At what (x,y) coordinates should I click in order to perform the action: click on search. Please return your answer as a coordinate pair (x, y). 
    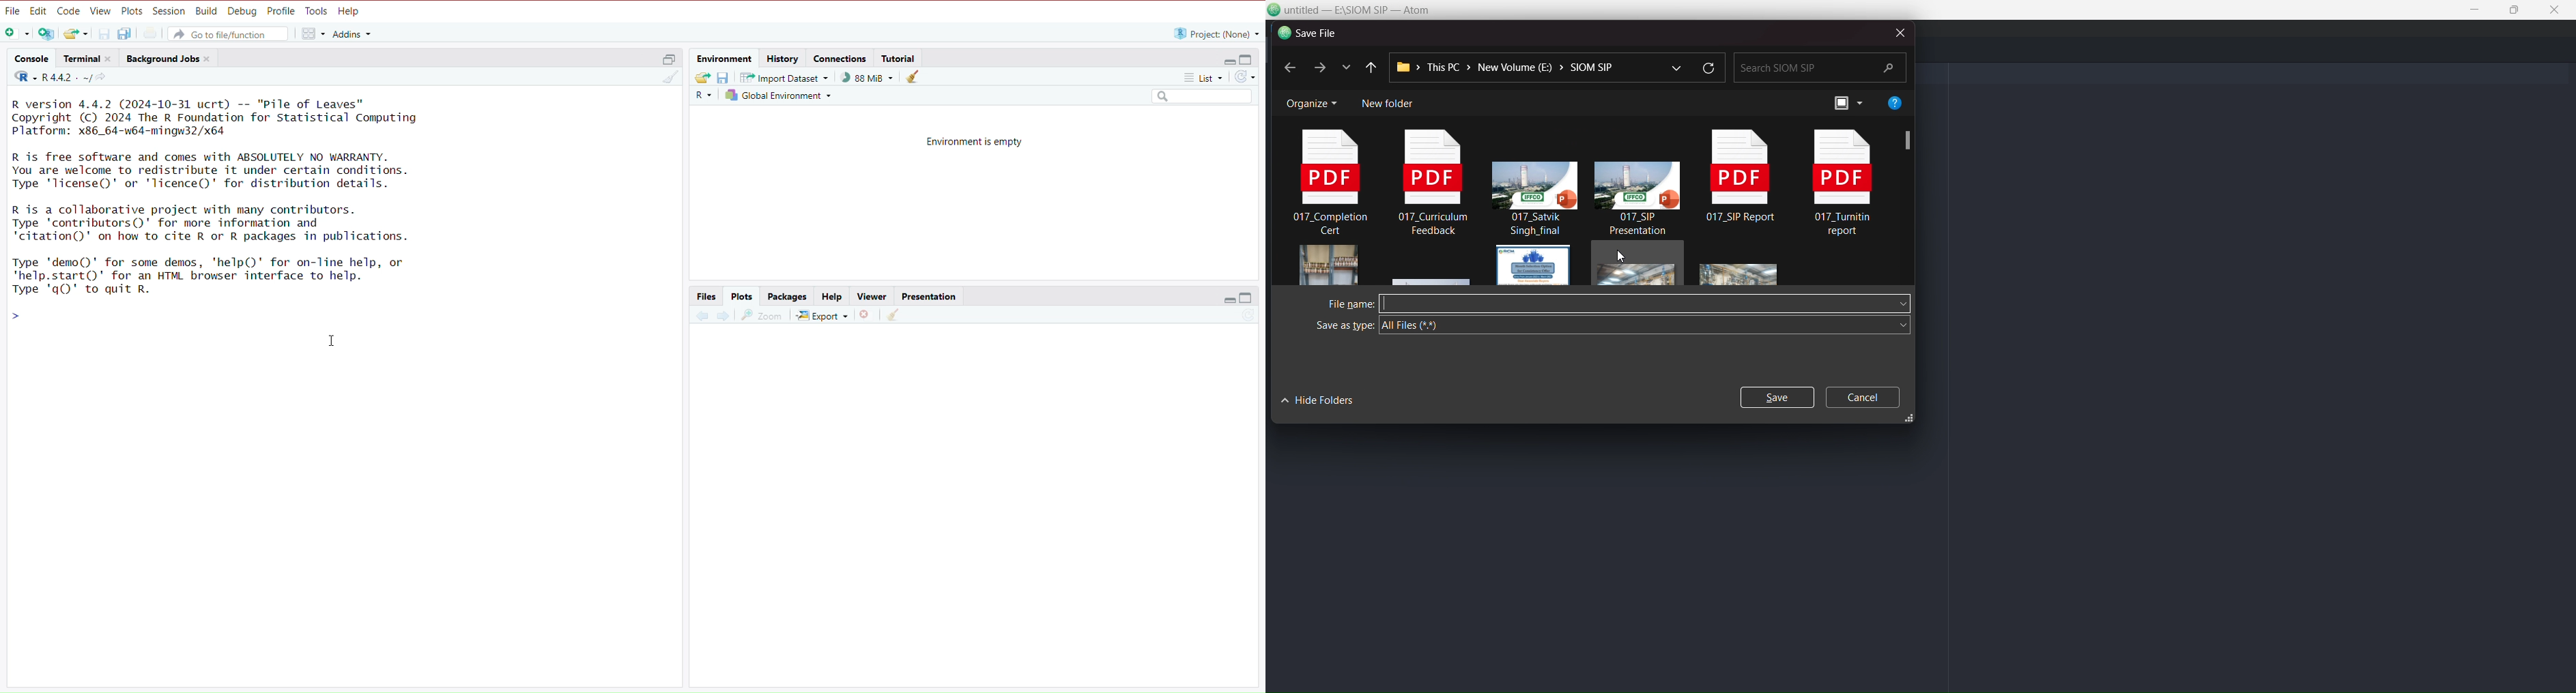
    Looking at the image, I should click on (1196, 97).